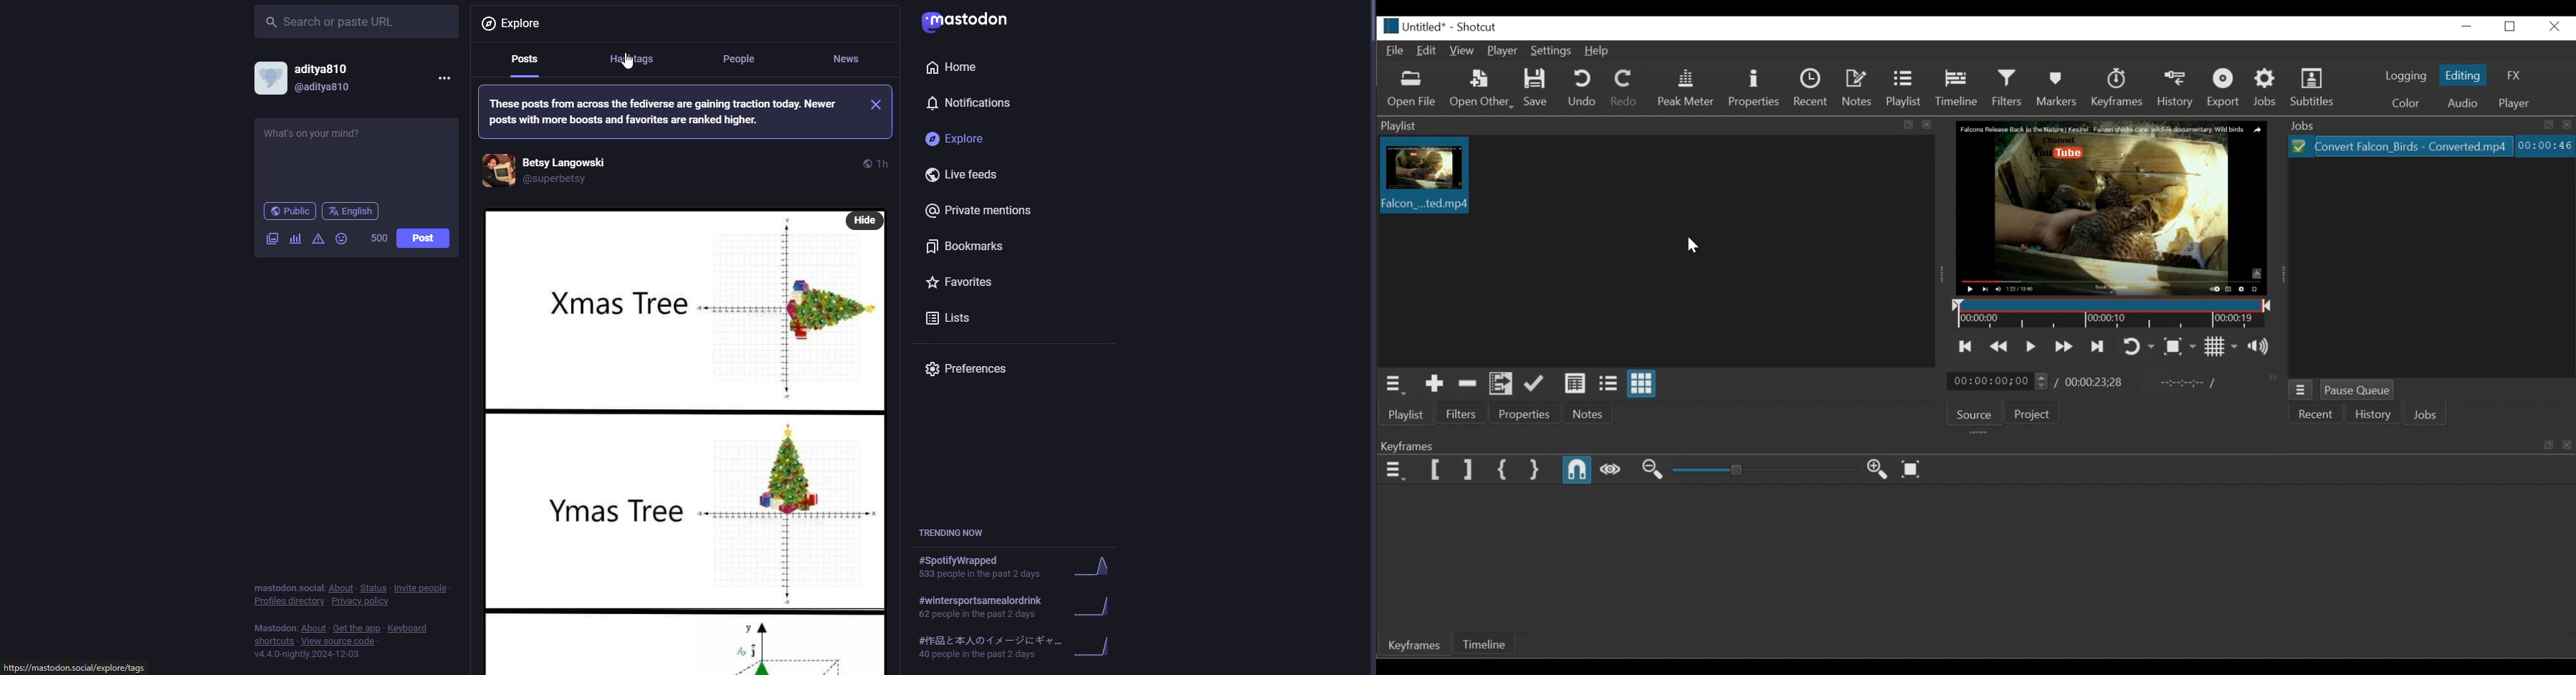 Image resolution: width=2576 pixels, height=700 pixels. I want to click on english, so click(354, 211).